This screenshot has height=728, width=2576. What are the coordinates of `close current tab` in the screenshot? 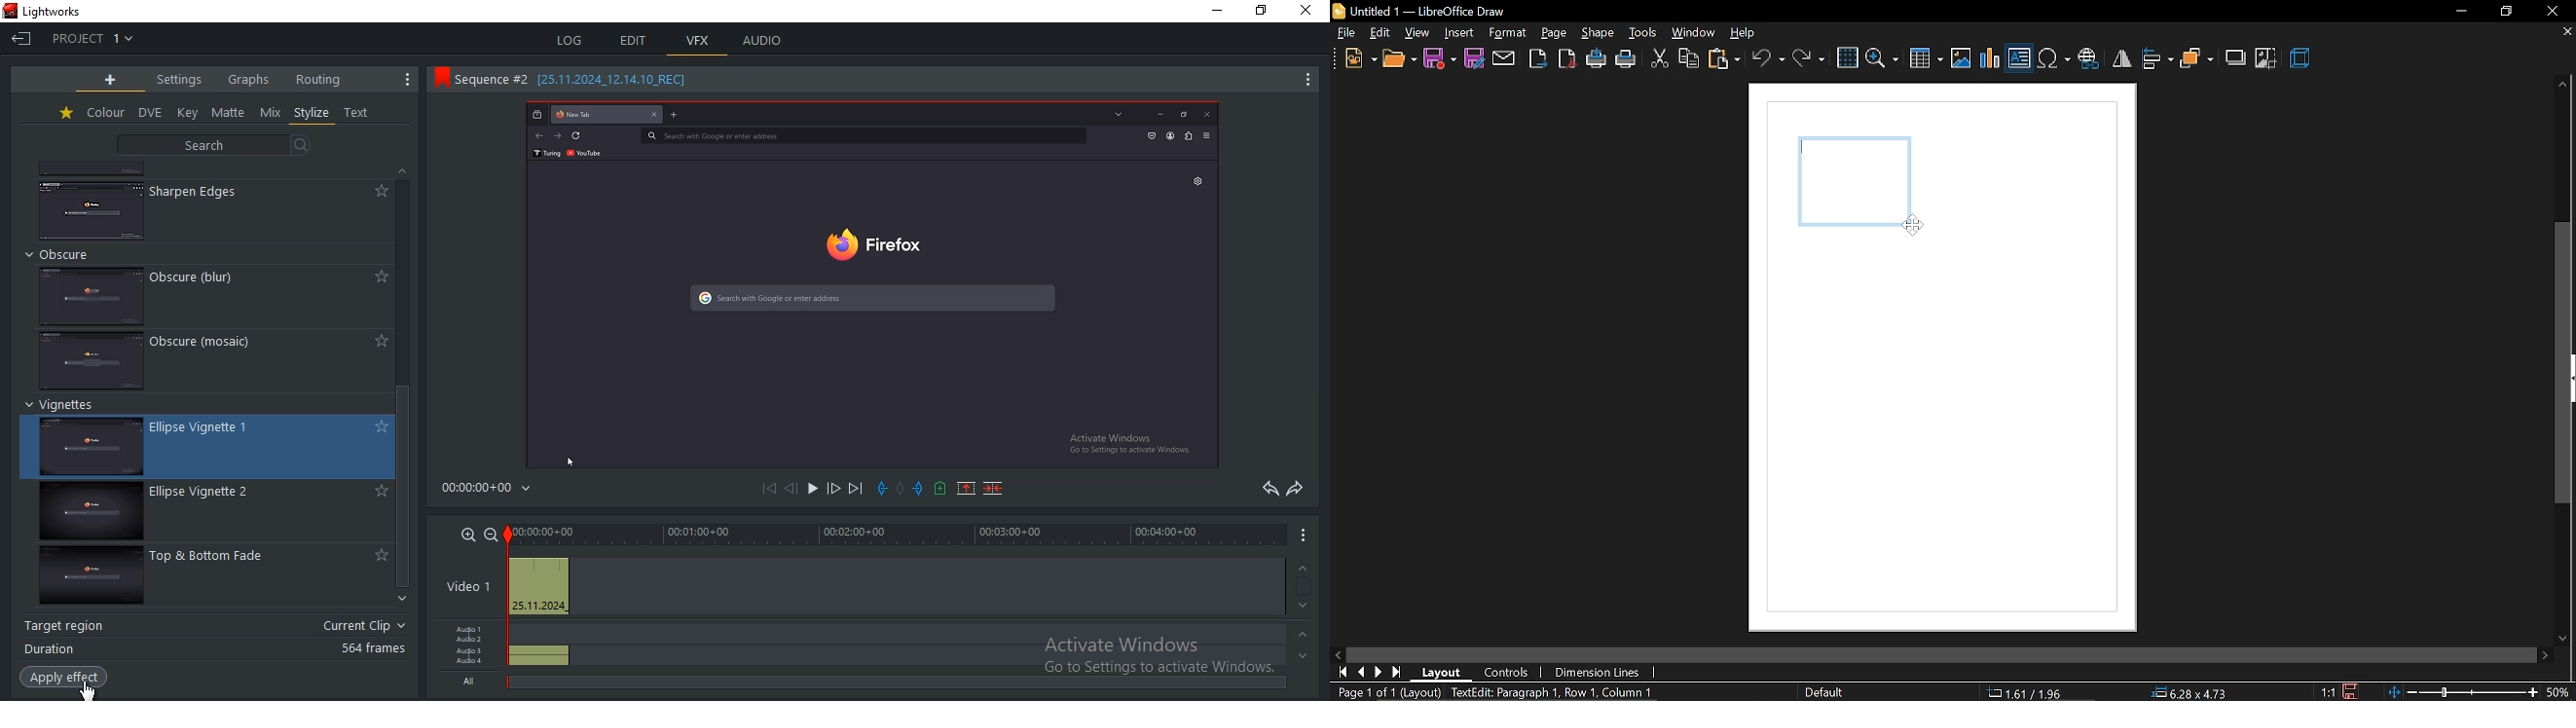 It's located at (2561, 32).